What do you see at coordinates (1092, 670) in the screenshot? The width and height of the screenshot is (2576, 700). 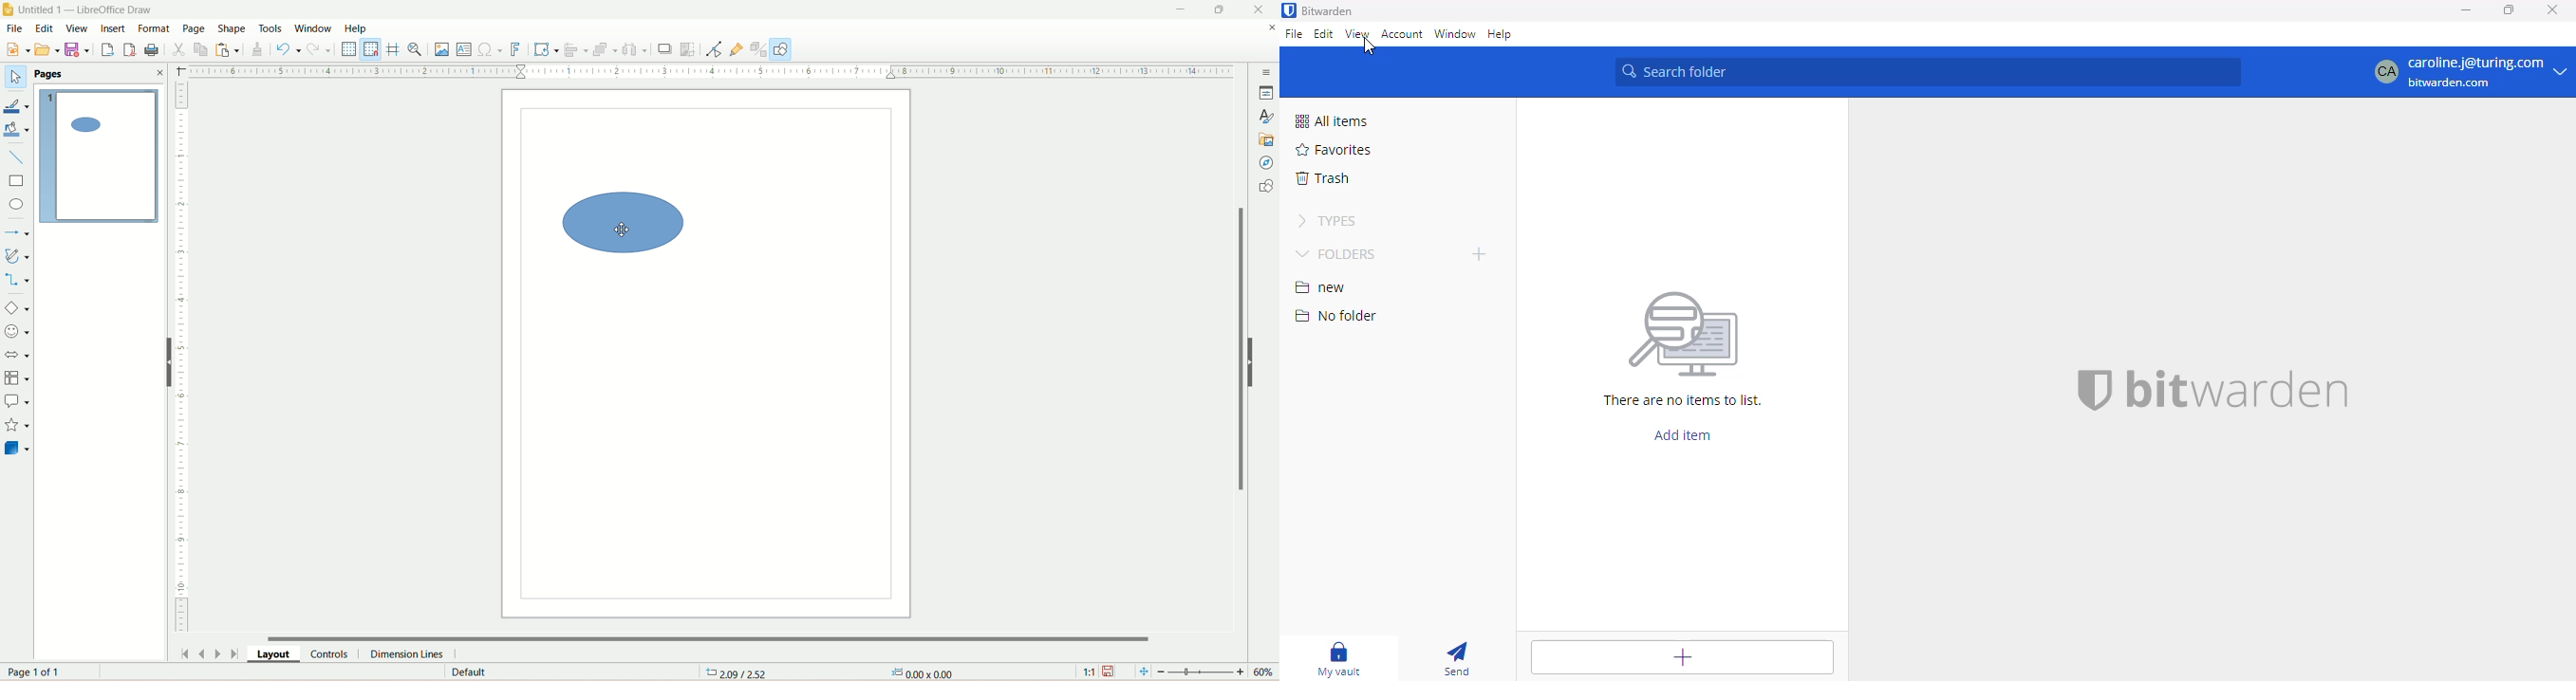 I see `scaling factor` at bounding box center [1092, 670].